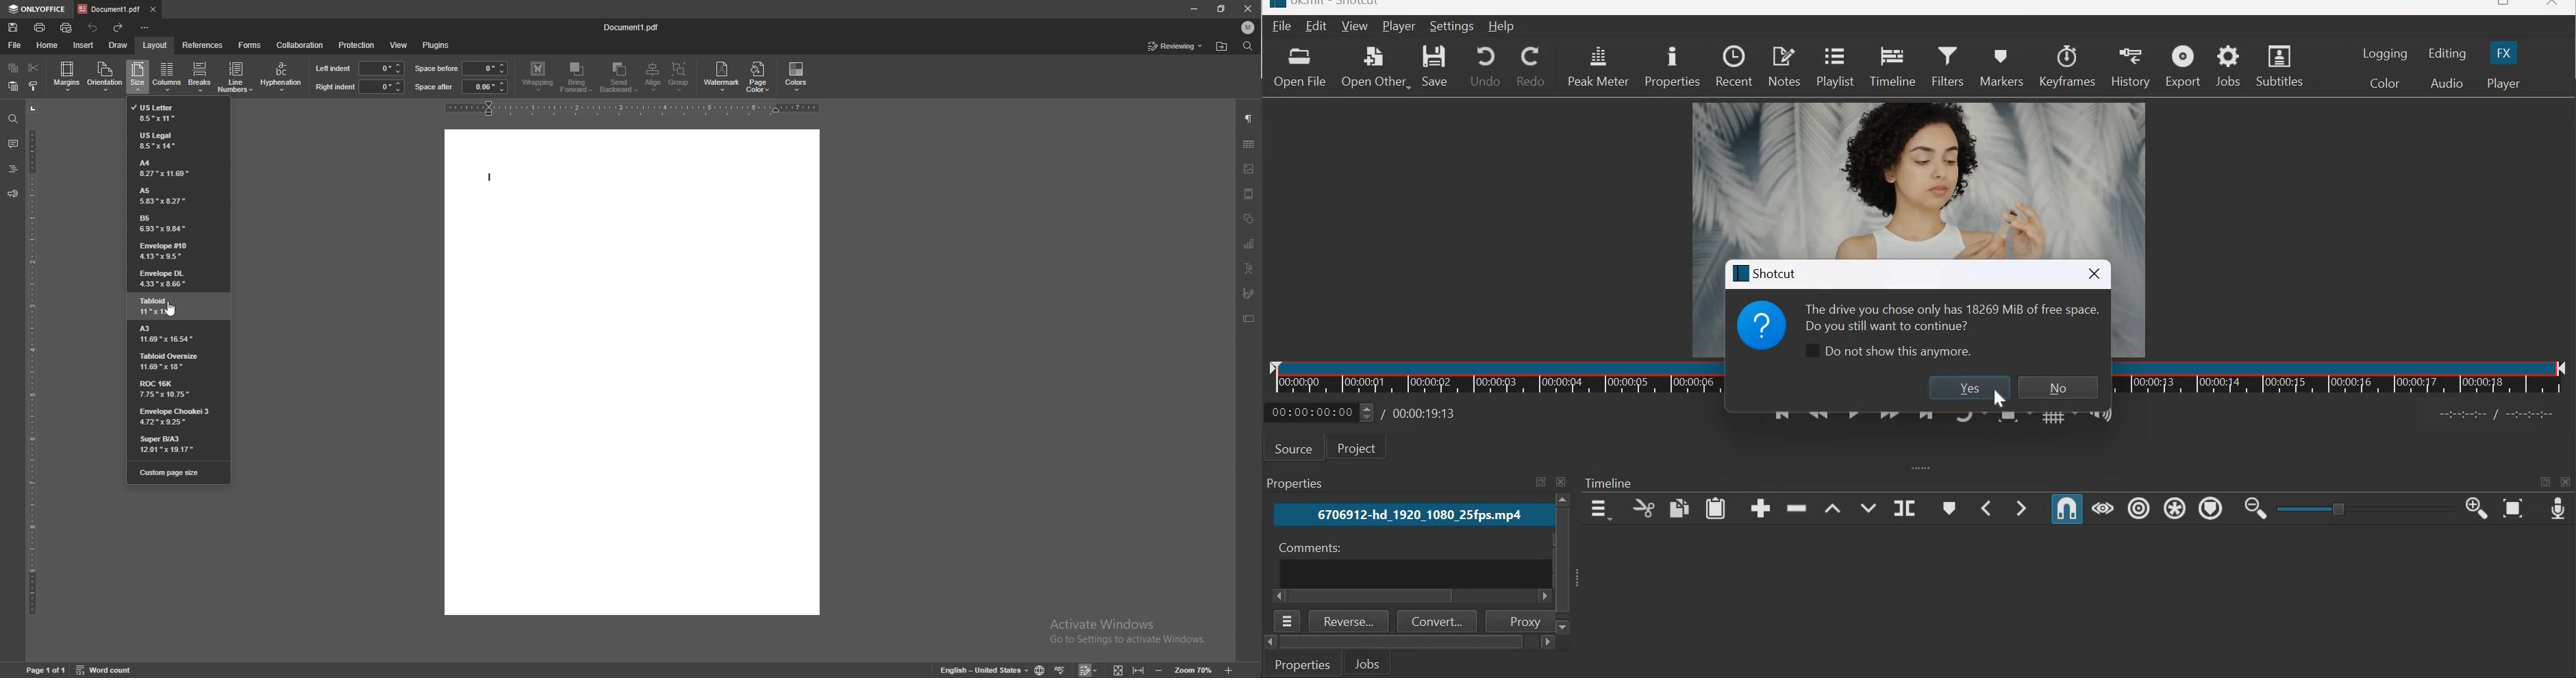 This screenshot has width=2576, height=700. What do you see at coordinates (2342, 377) in the screenshot?
I see `timeline` at bounding box center [2342, 377].